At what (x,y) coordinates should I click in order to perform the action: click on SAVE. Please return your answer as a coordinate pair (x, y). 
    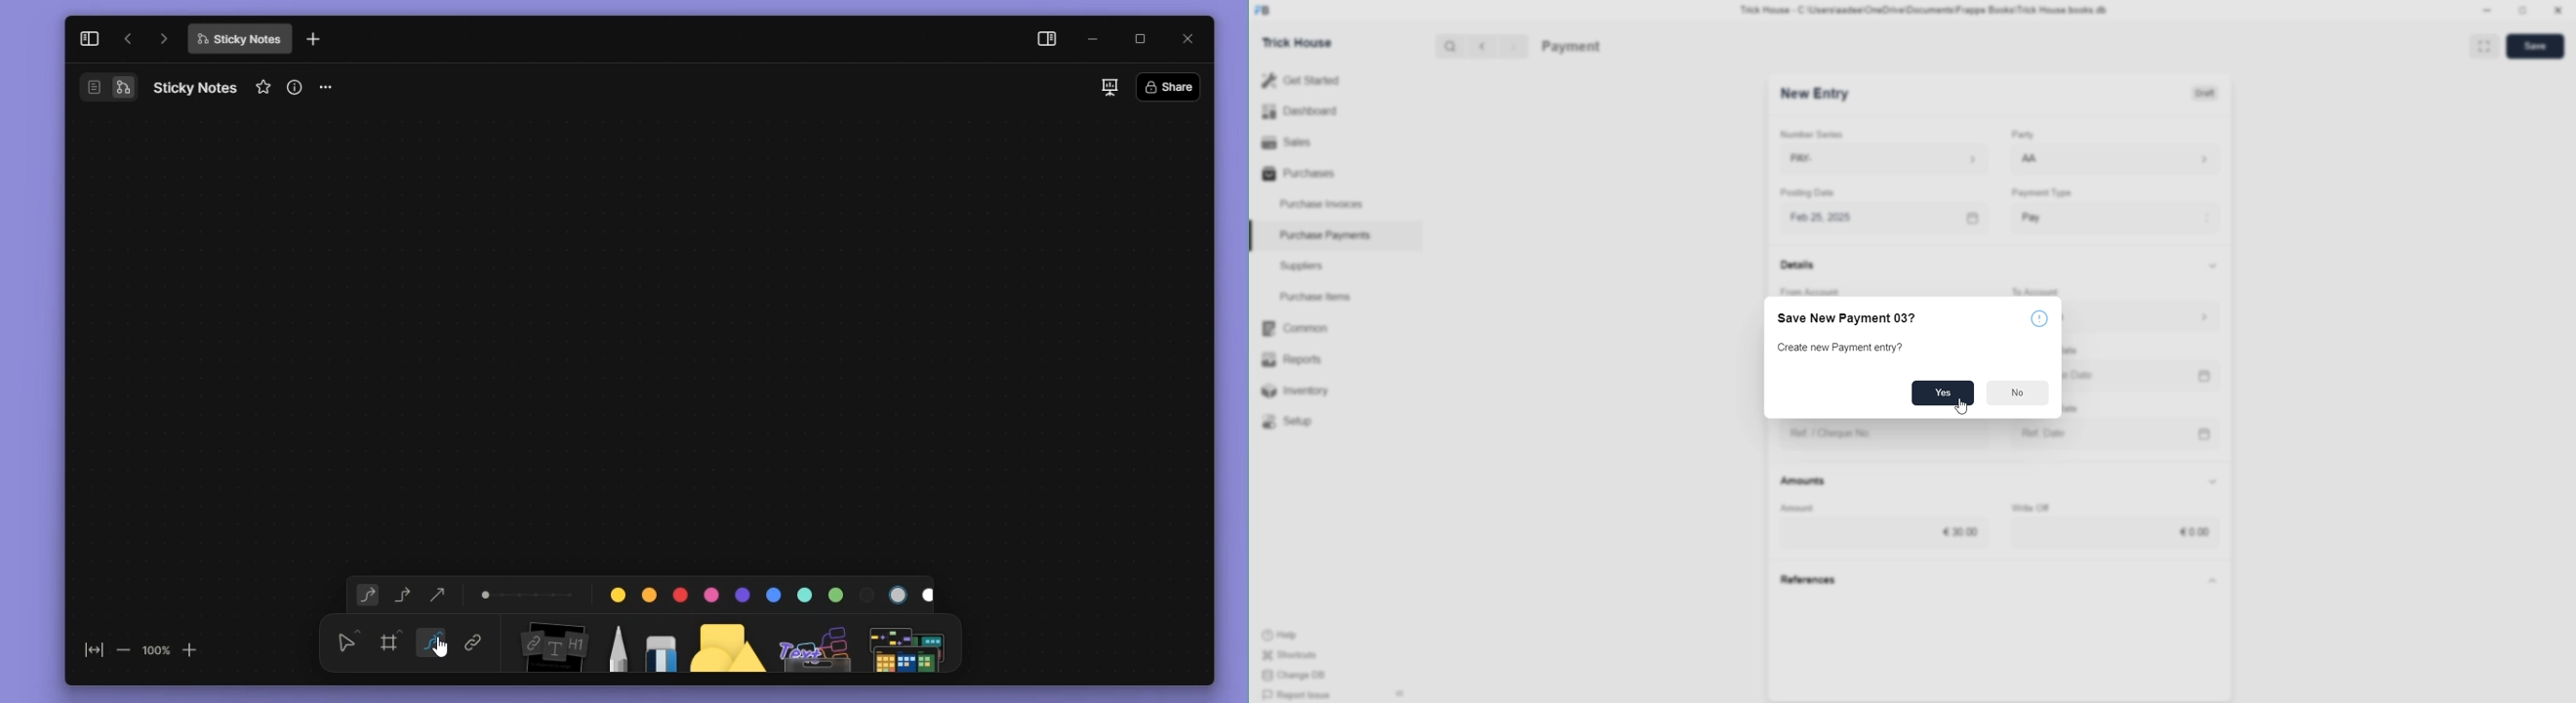
    Looking at the image, I should click on (2539, 45).